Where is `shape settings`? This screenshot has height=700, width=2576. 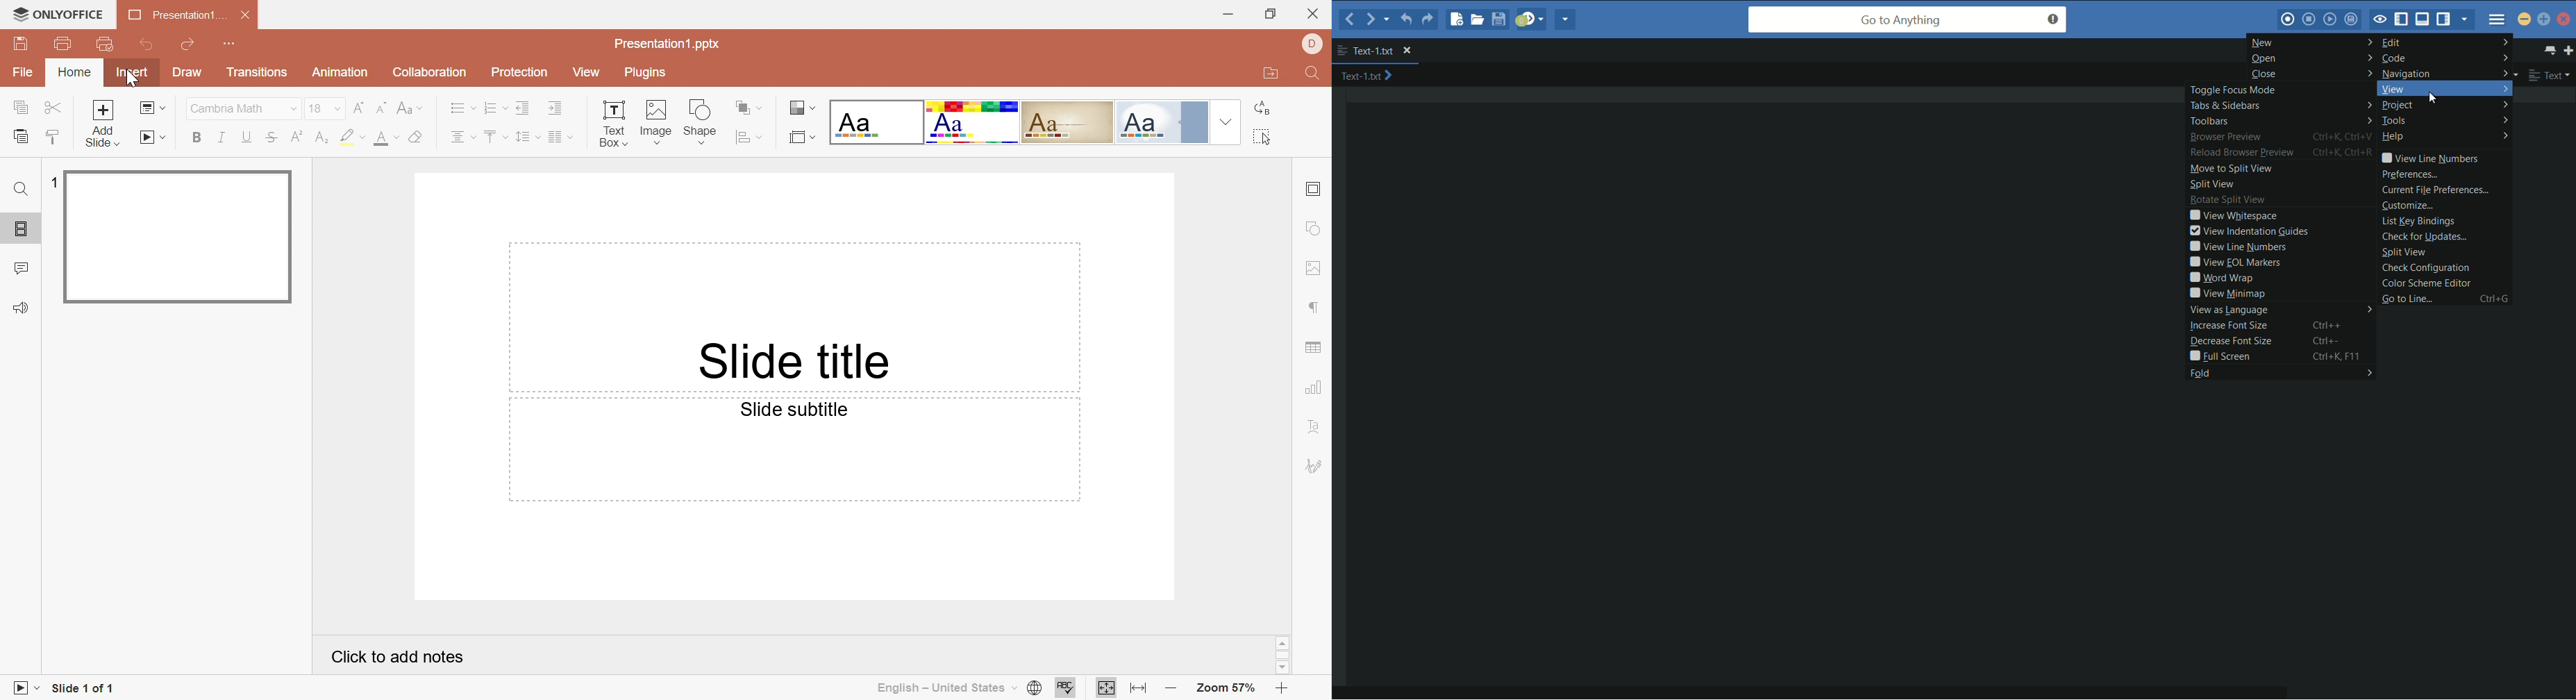 shape settings is located at coordinates (1314, 228).